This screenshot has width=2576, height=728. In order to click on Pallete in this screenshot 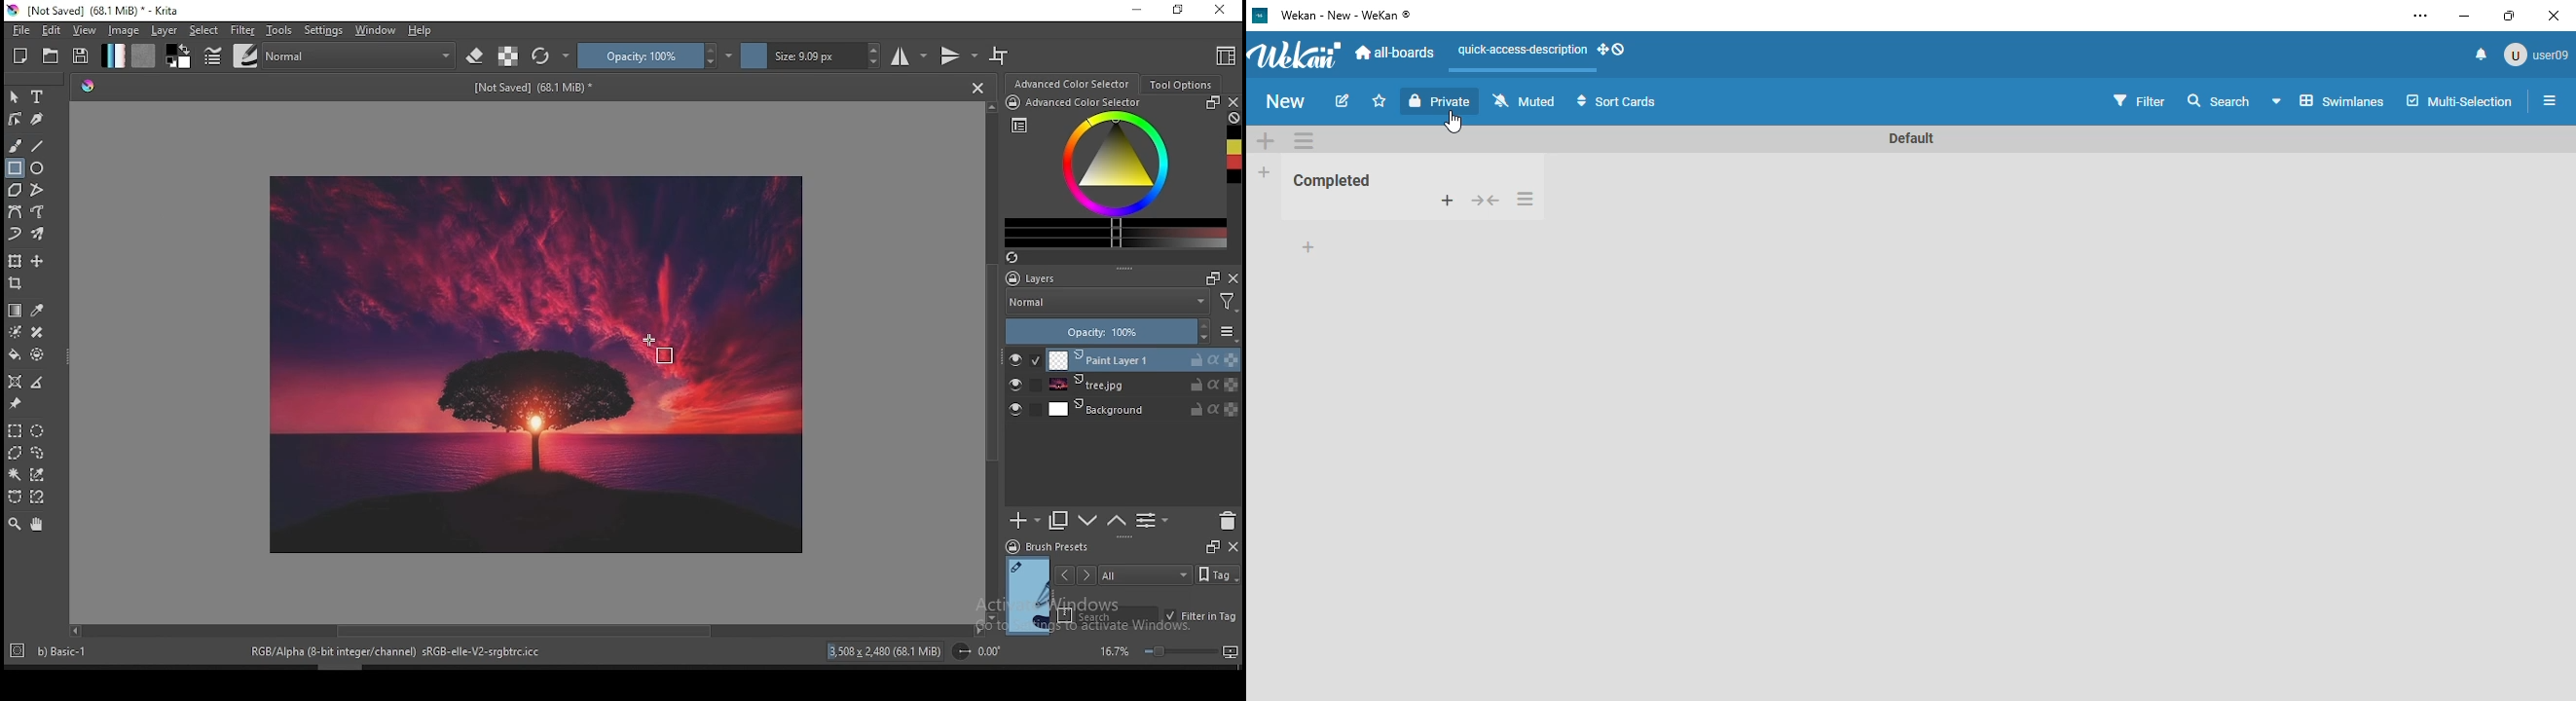, I will do `click(89, 88)`.